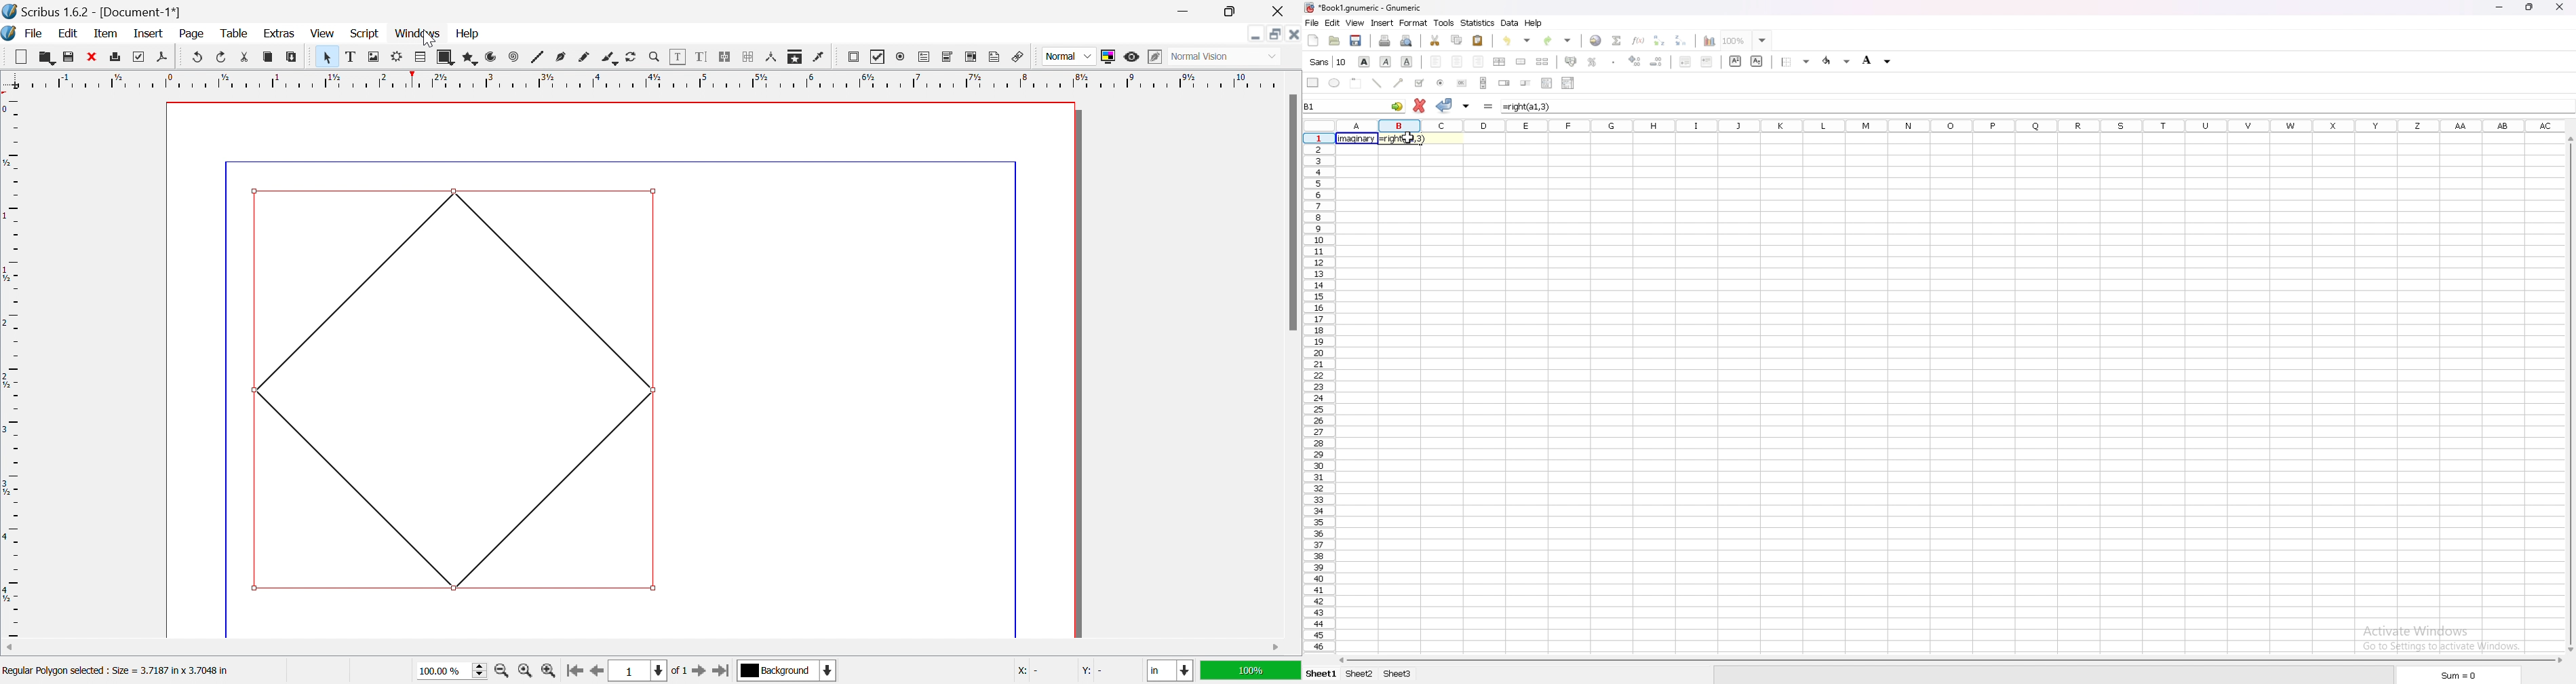  Describe the element at coordinates (1249, 669) in the screenshot. I see `100%` at that location.